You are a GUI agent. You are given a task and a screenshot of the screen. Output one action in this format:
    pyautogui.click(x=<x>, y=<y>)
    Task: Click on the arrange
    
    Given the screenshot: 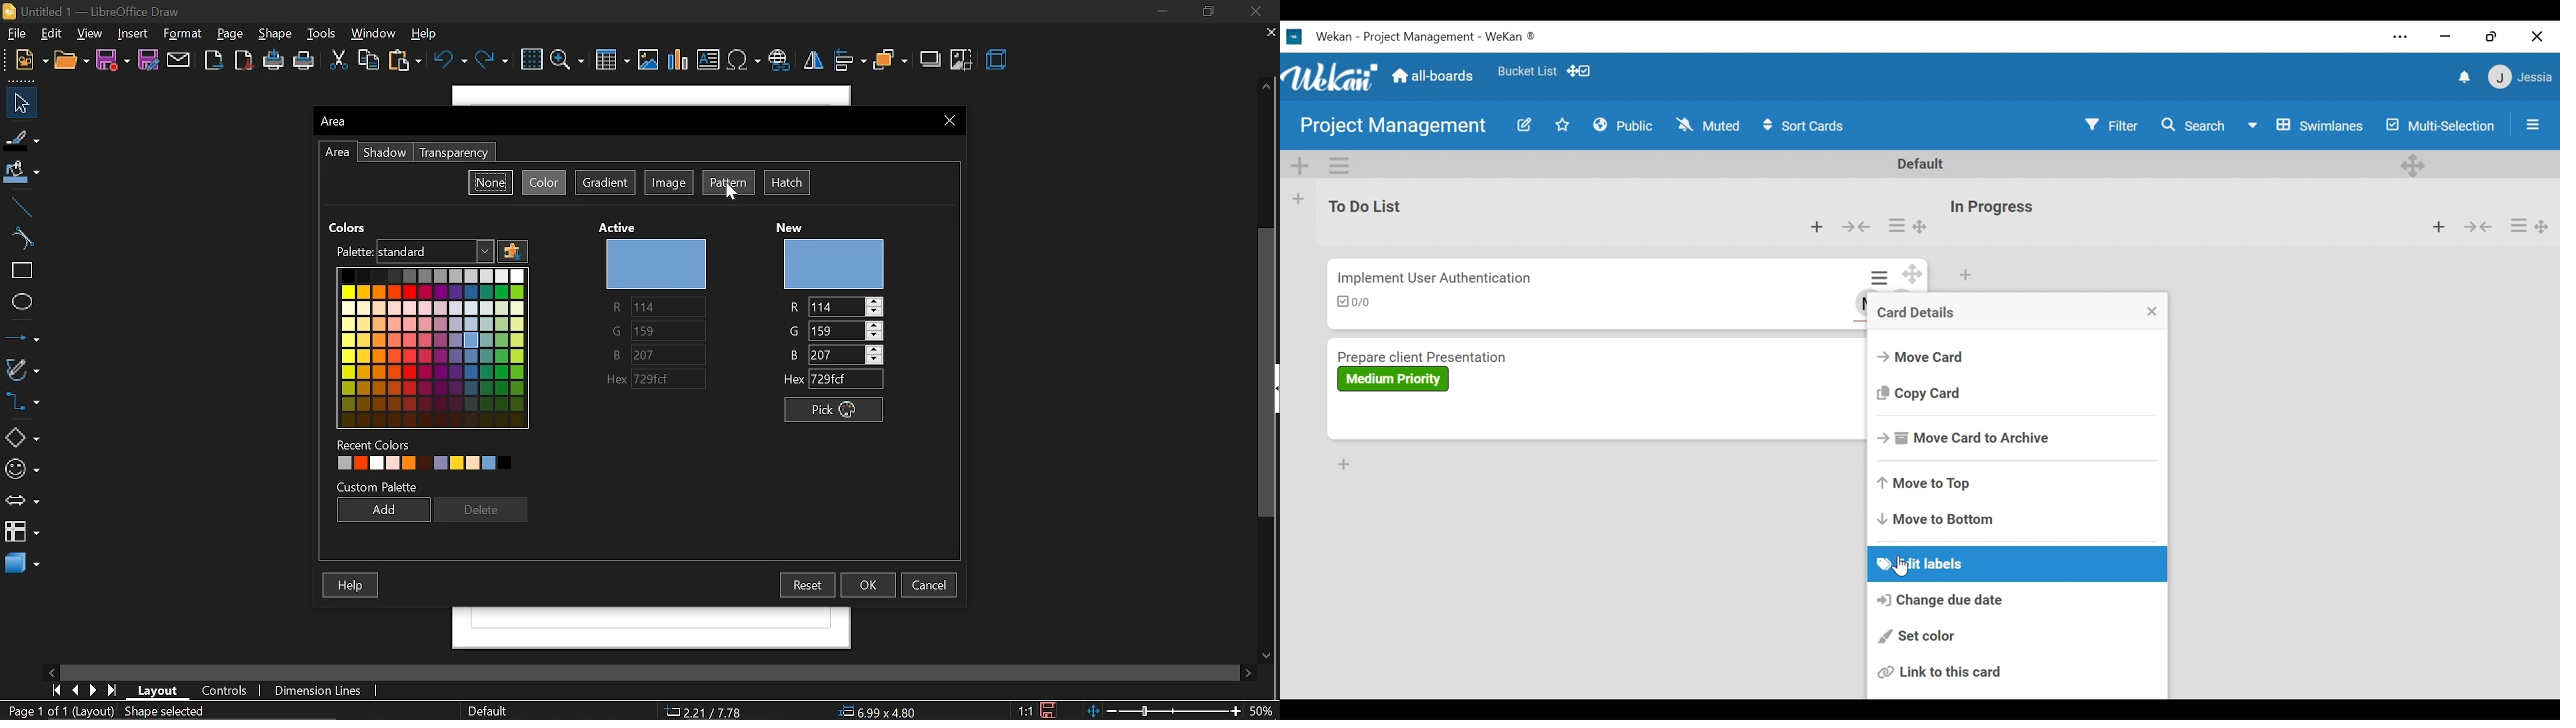 What is the action you would take?
    pyautogui.click(x=890, y=61)
    